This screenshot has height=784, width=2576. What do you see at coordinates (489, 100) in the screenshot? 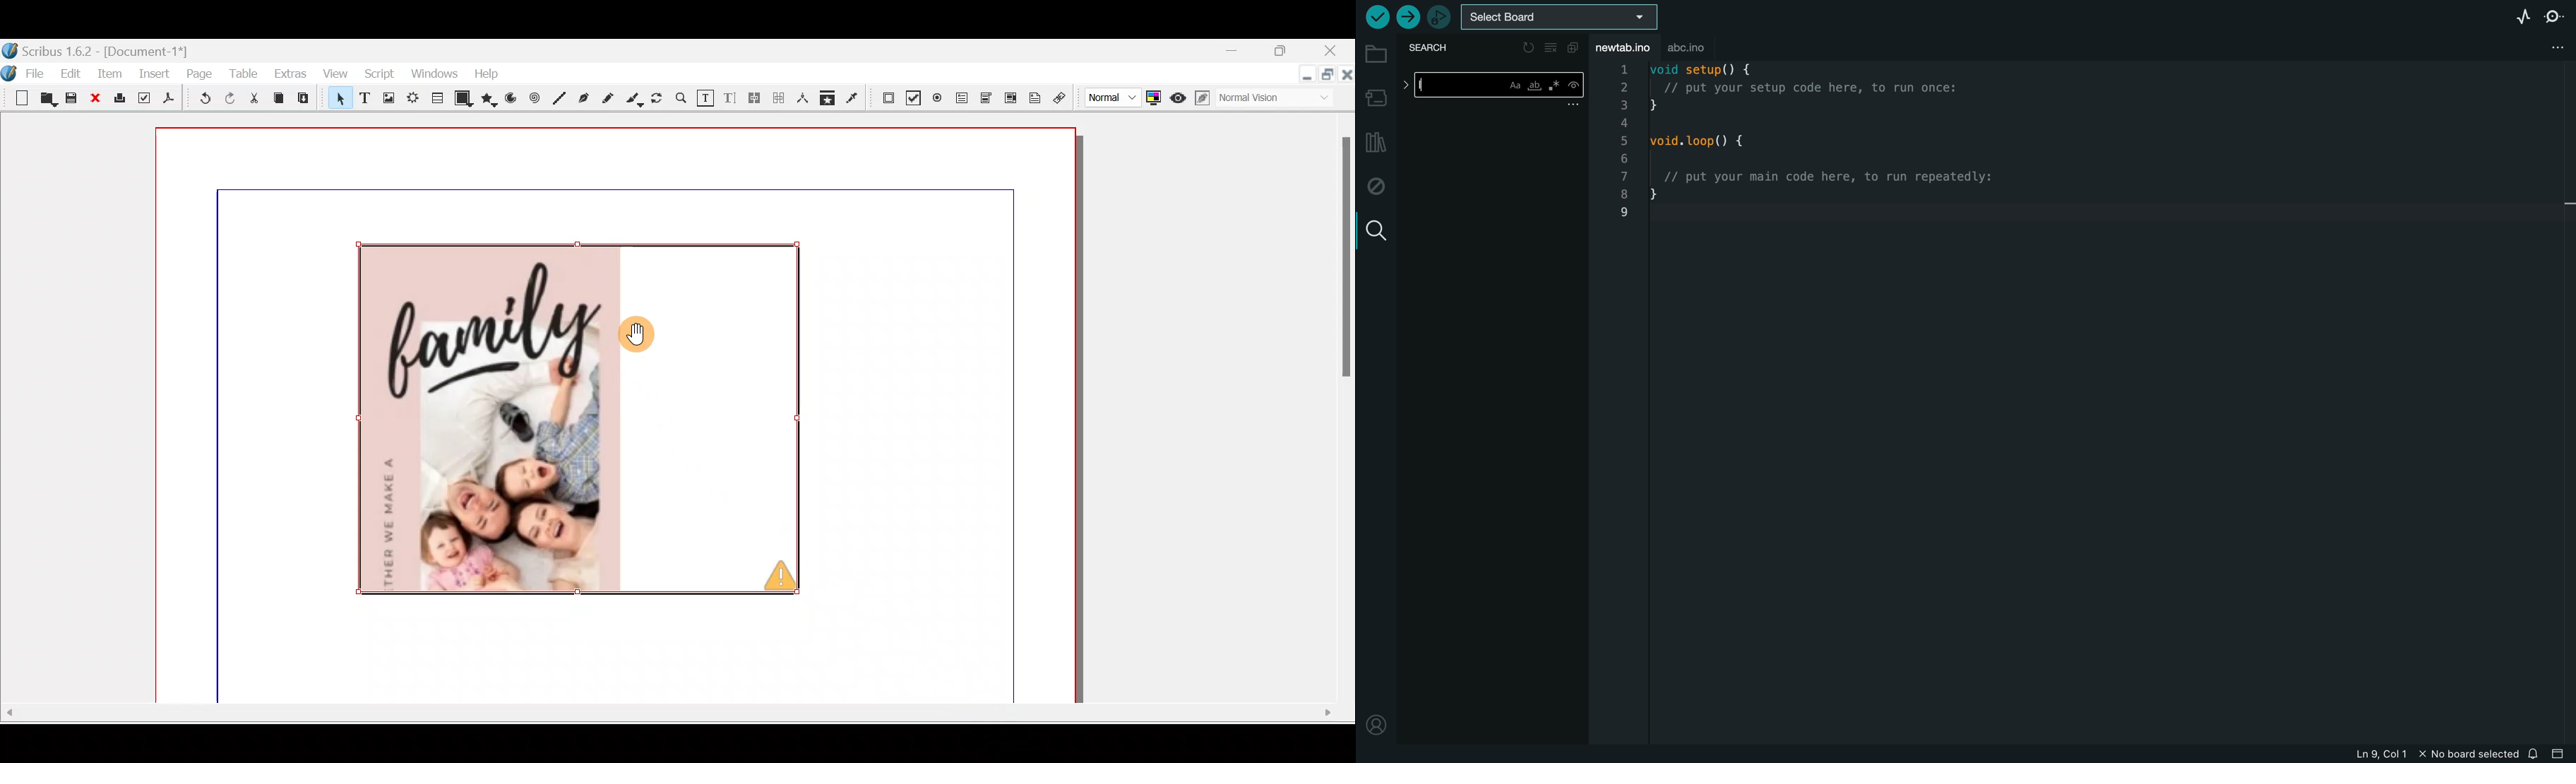
I see `Polygon` at bounding box center [489, 100].